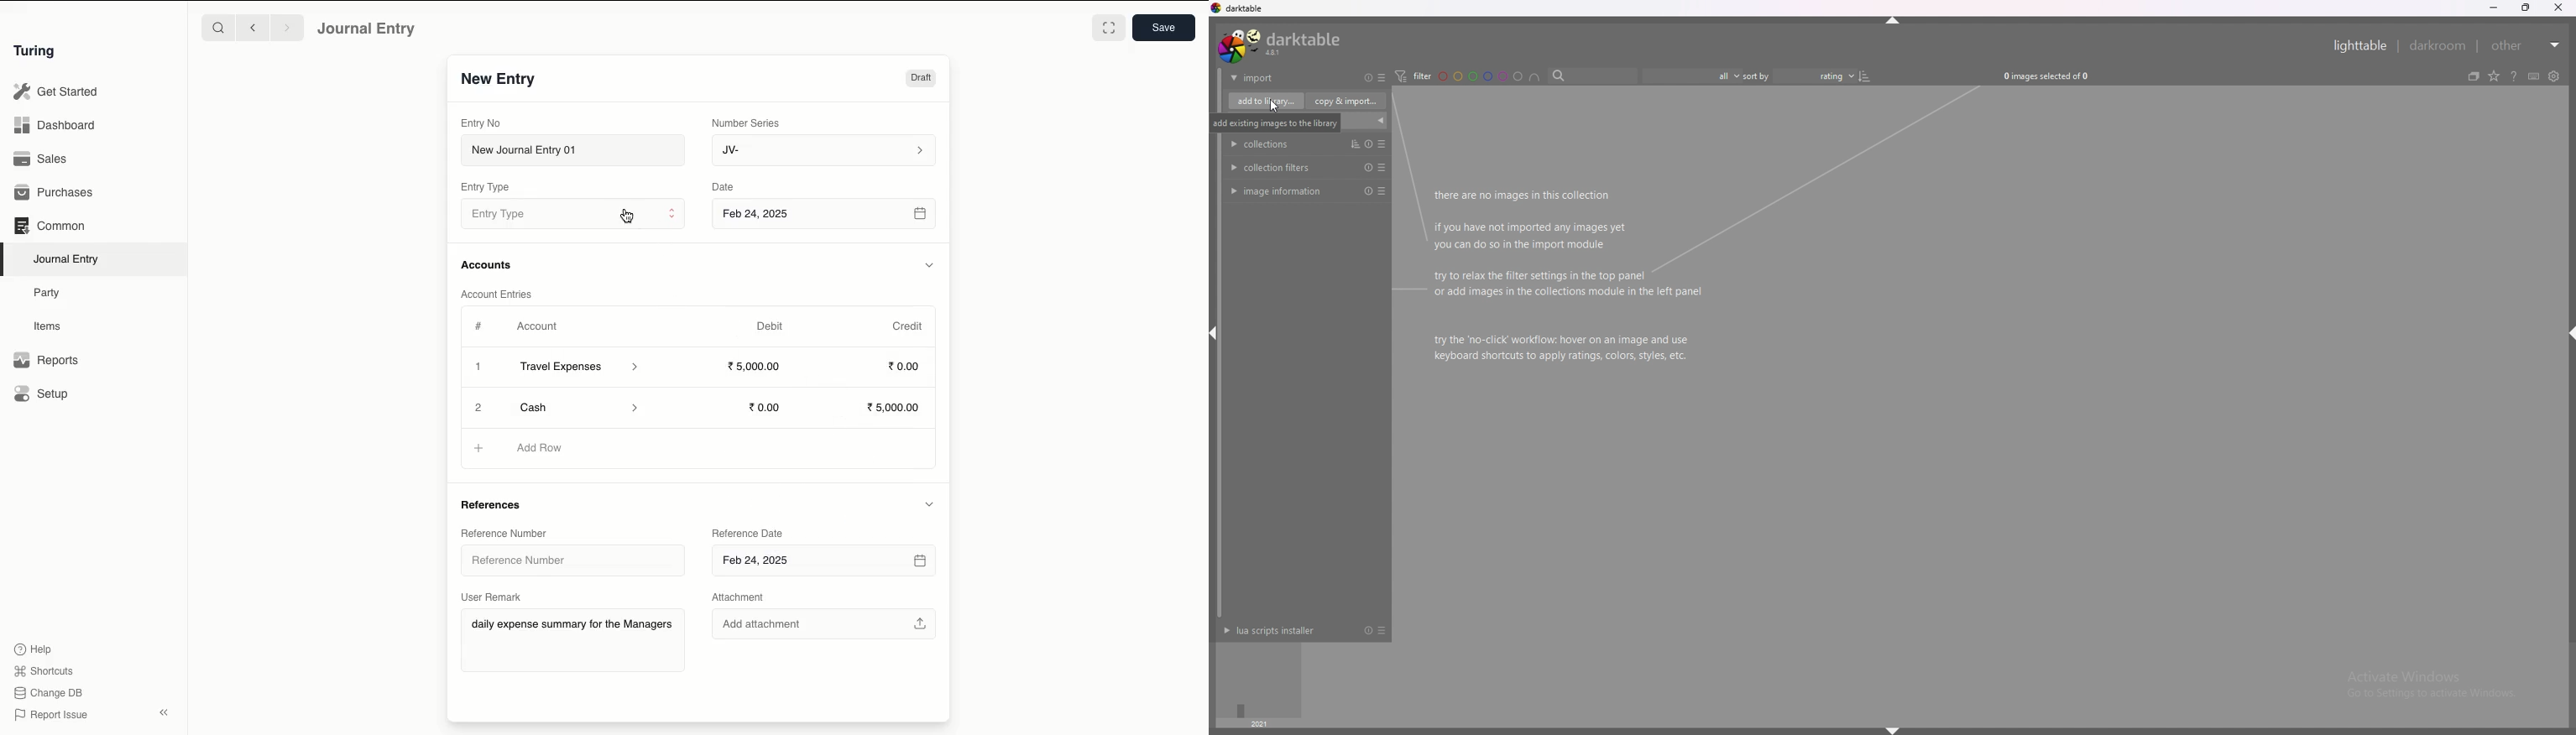 The image size is (2576, 756). I want to click on 5000.00, so click(755, 365).